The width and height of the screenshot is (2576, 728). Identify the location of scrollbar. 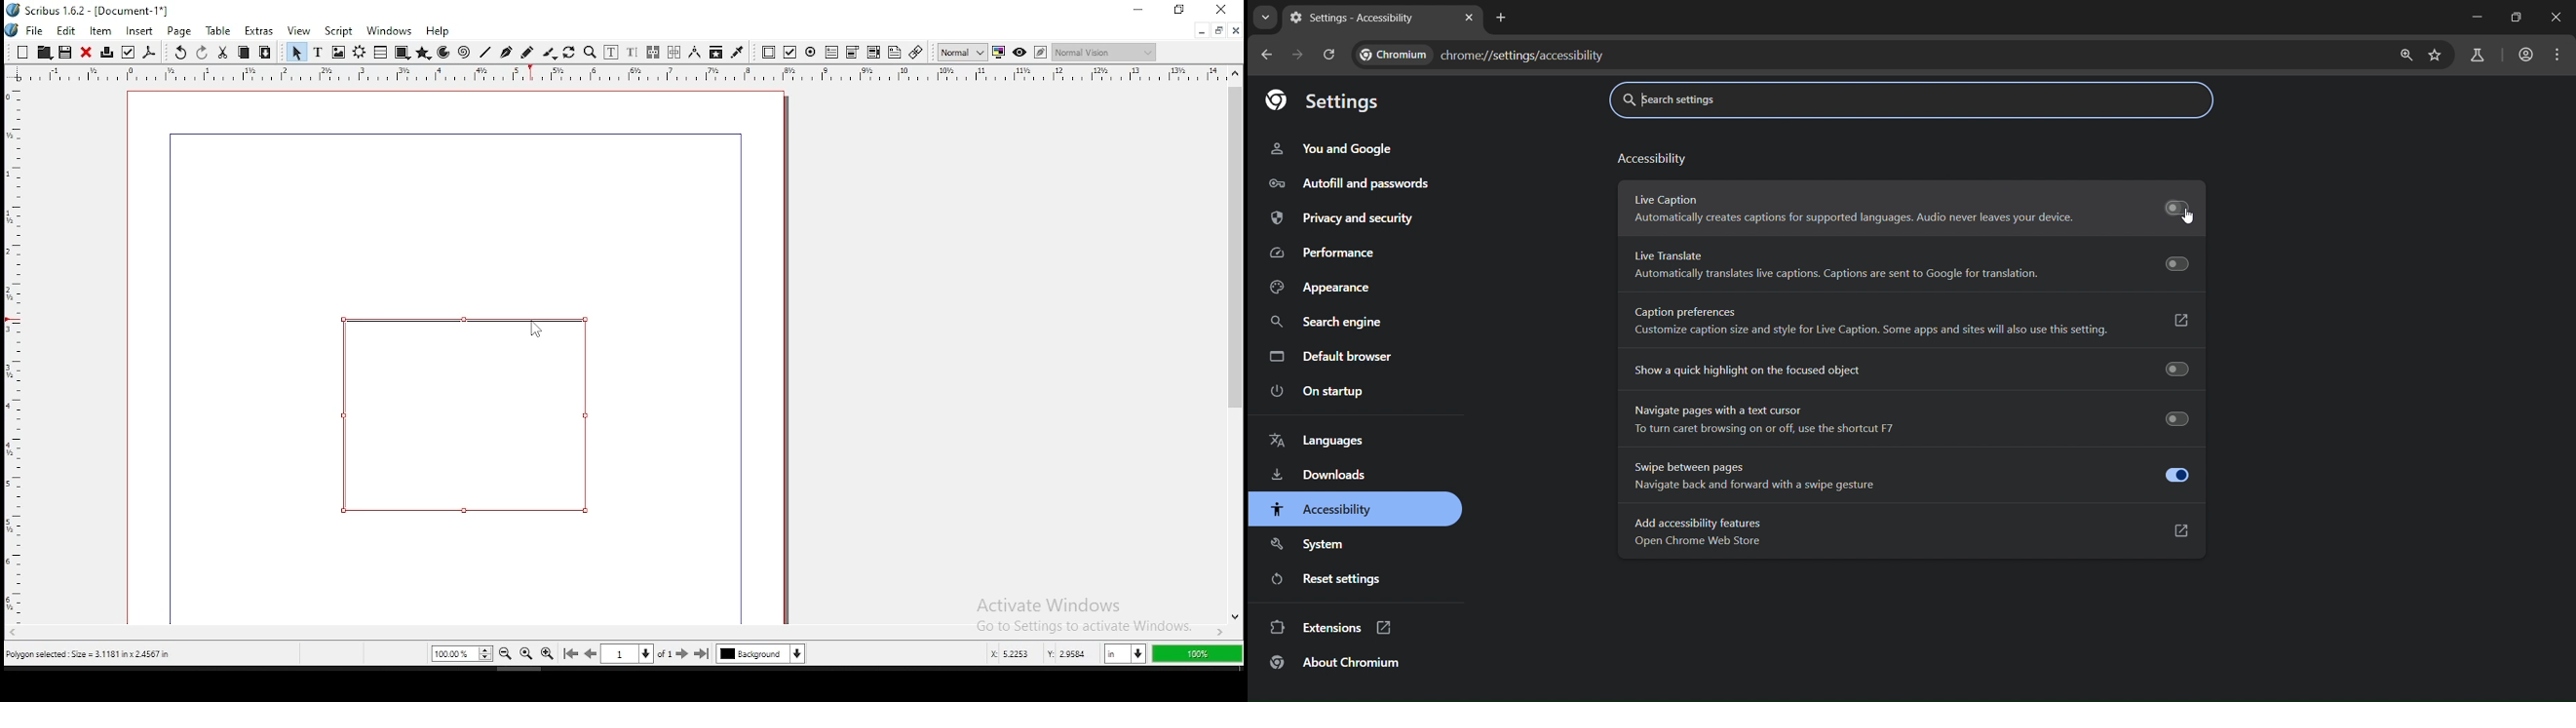
(784, 359).